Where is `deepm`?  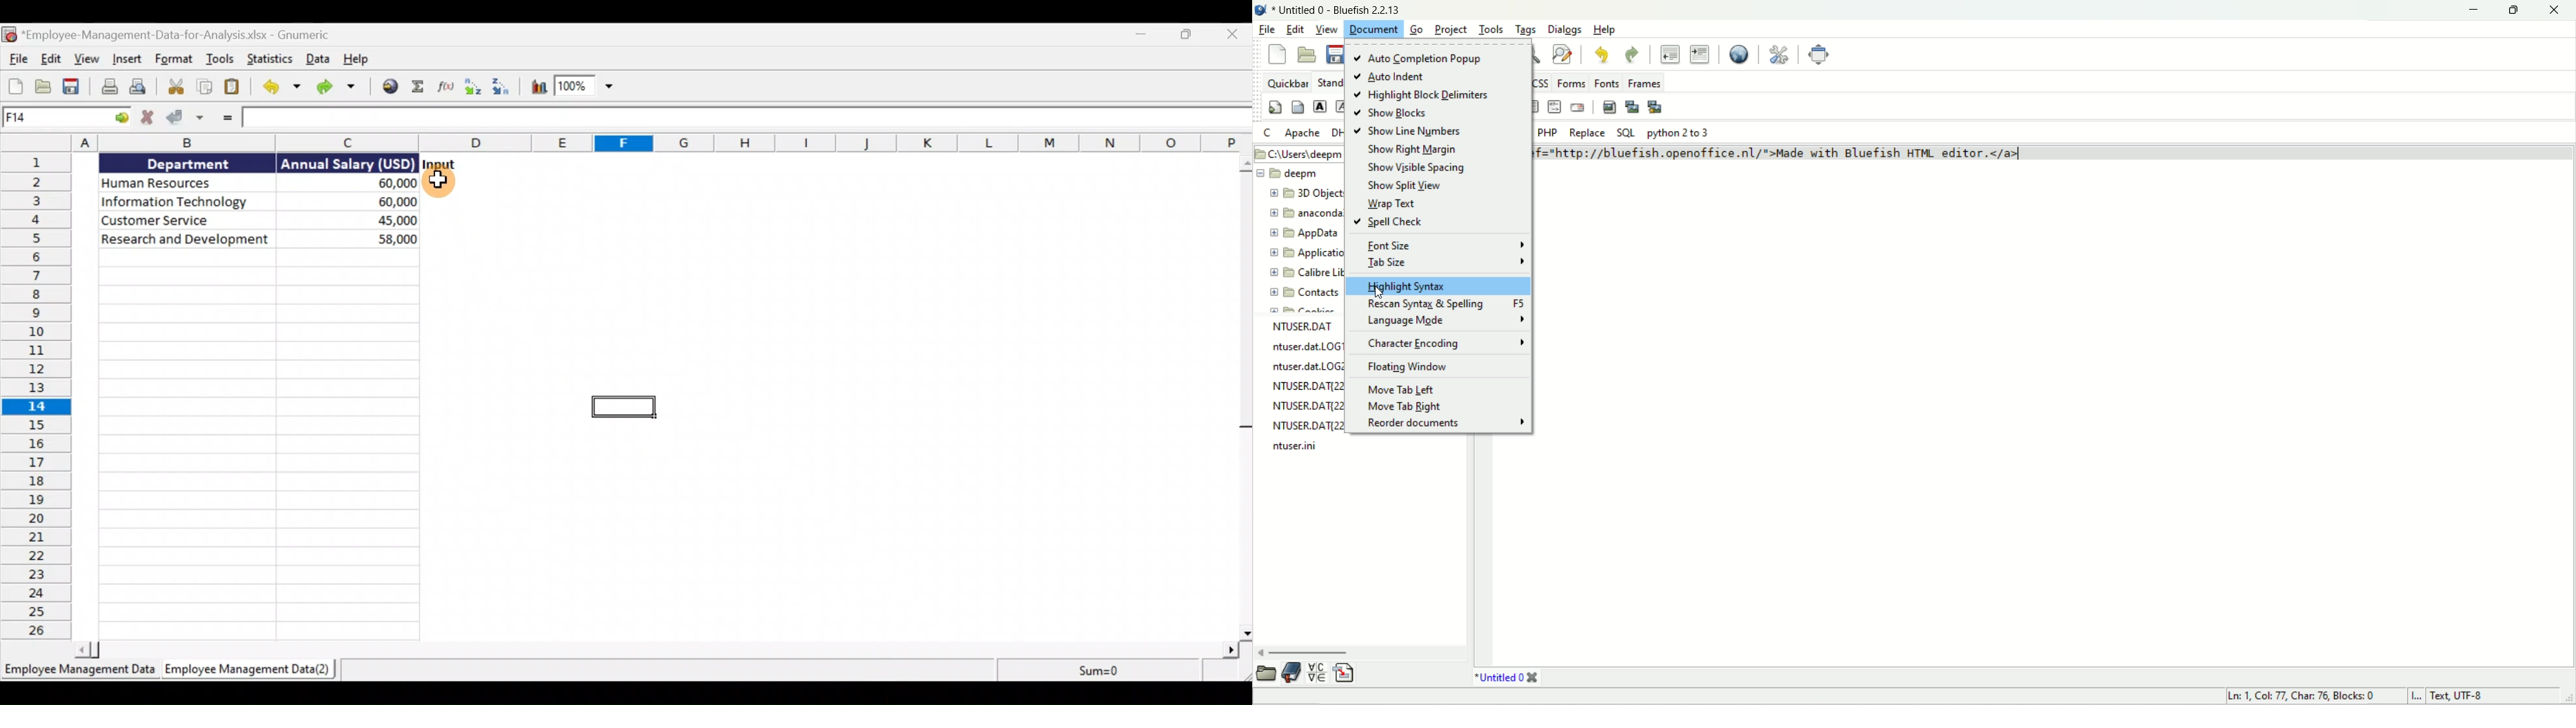
deepm is located at coordinates (1288, 173).